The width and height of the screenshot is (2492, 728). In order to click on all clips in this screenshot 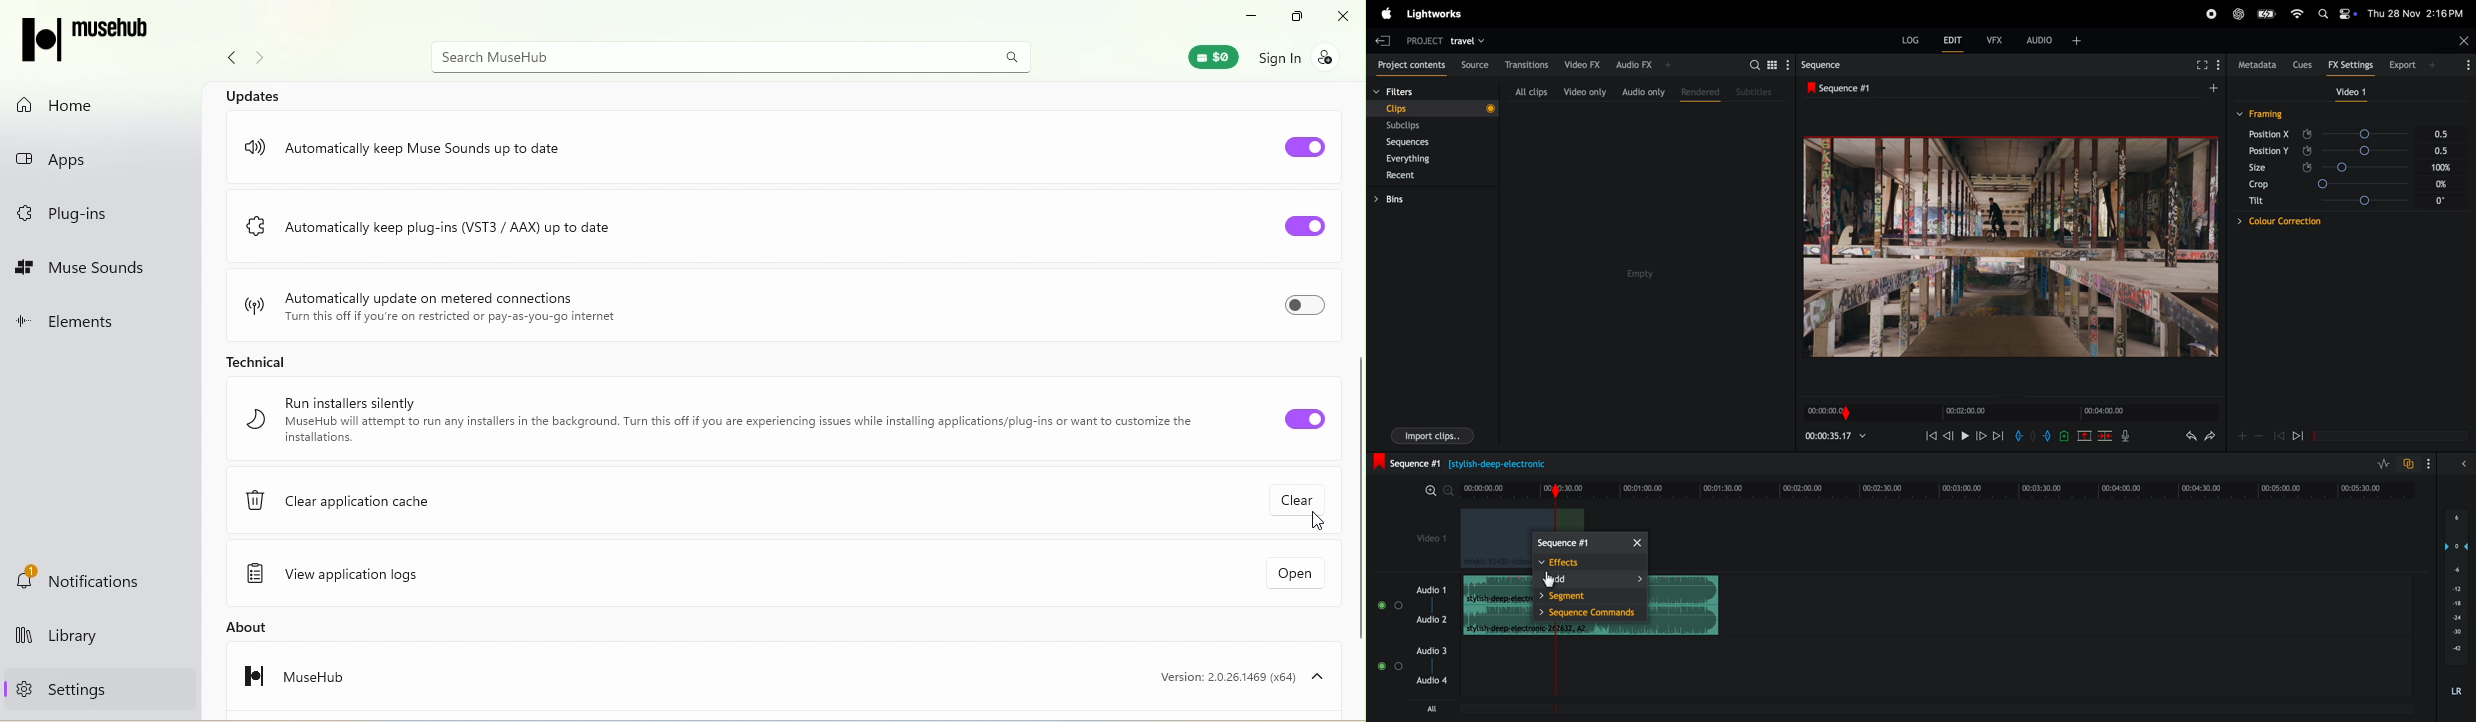, I will do `click(1527, 91)`.